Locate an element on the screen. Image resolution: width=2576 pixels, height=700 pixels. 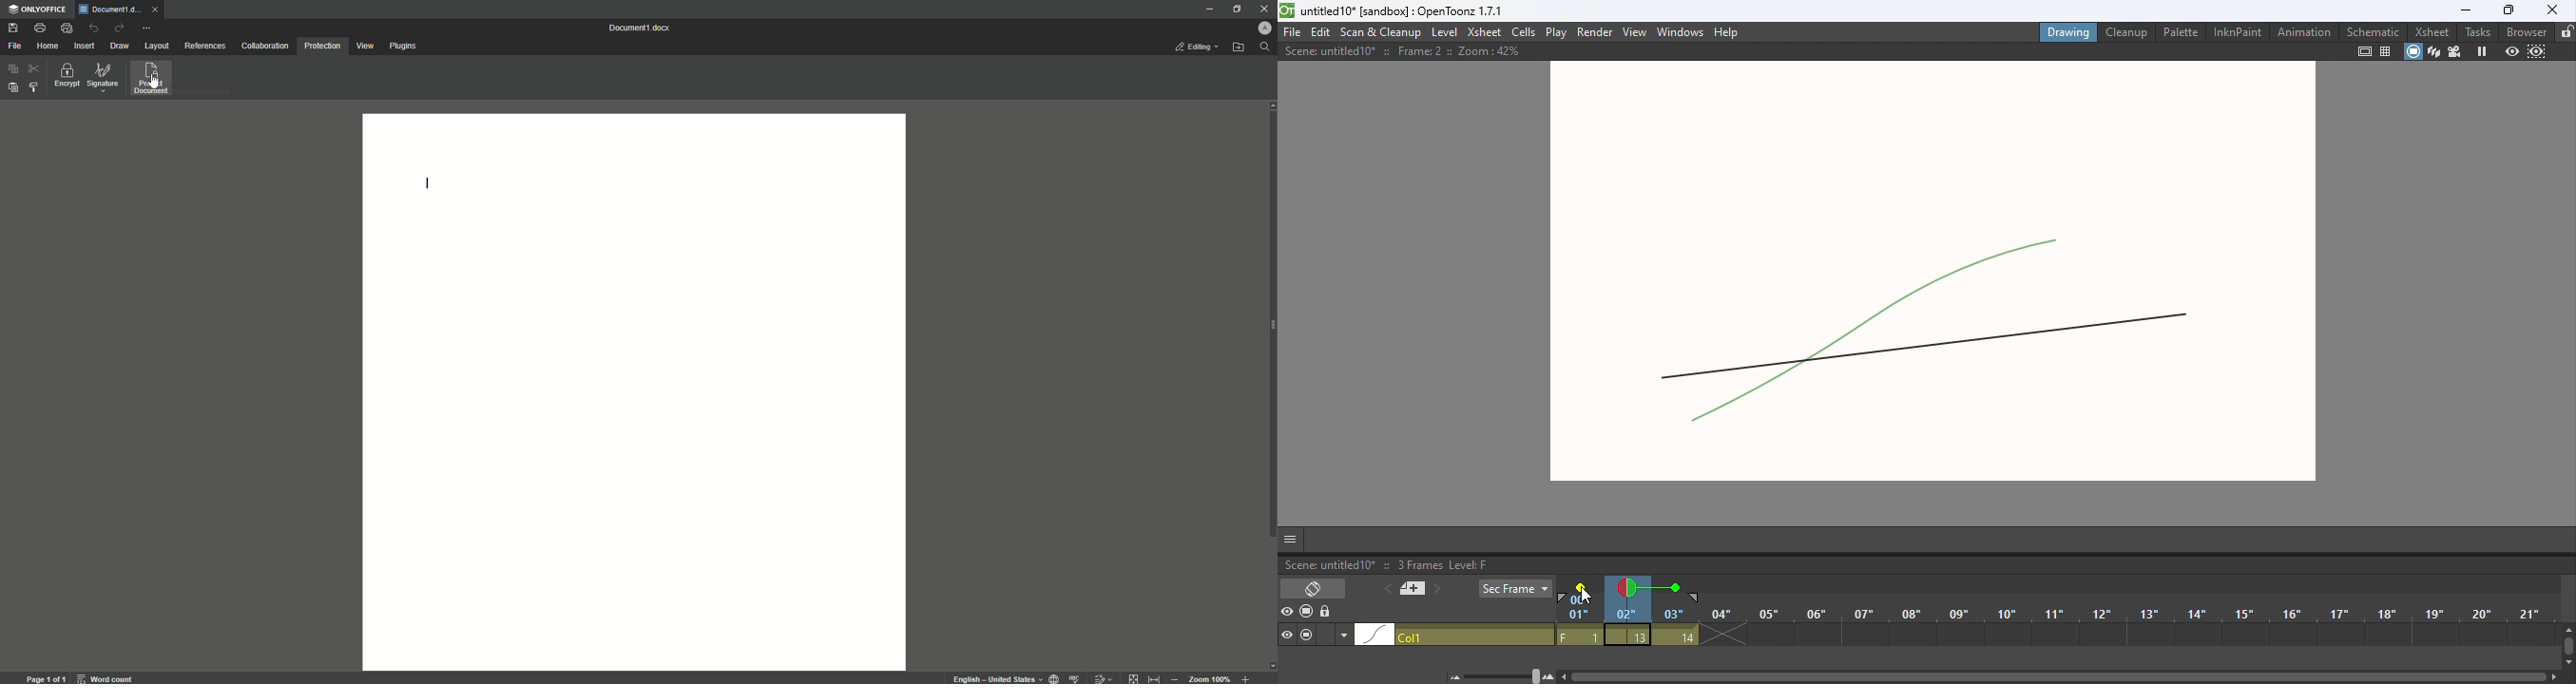
Layout is located at coordinates (158, 47).